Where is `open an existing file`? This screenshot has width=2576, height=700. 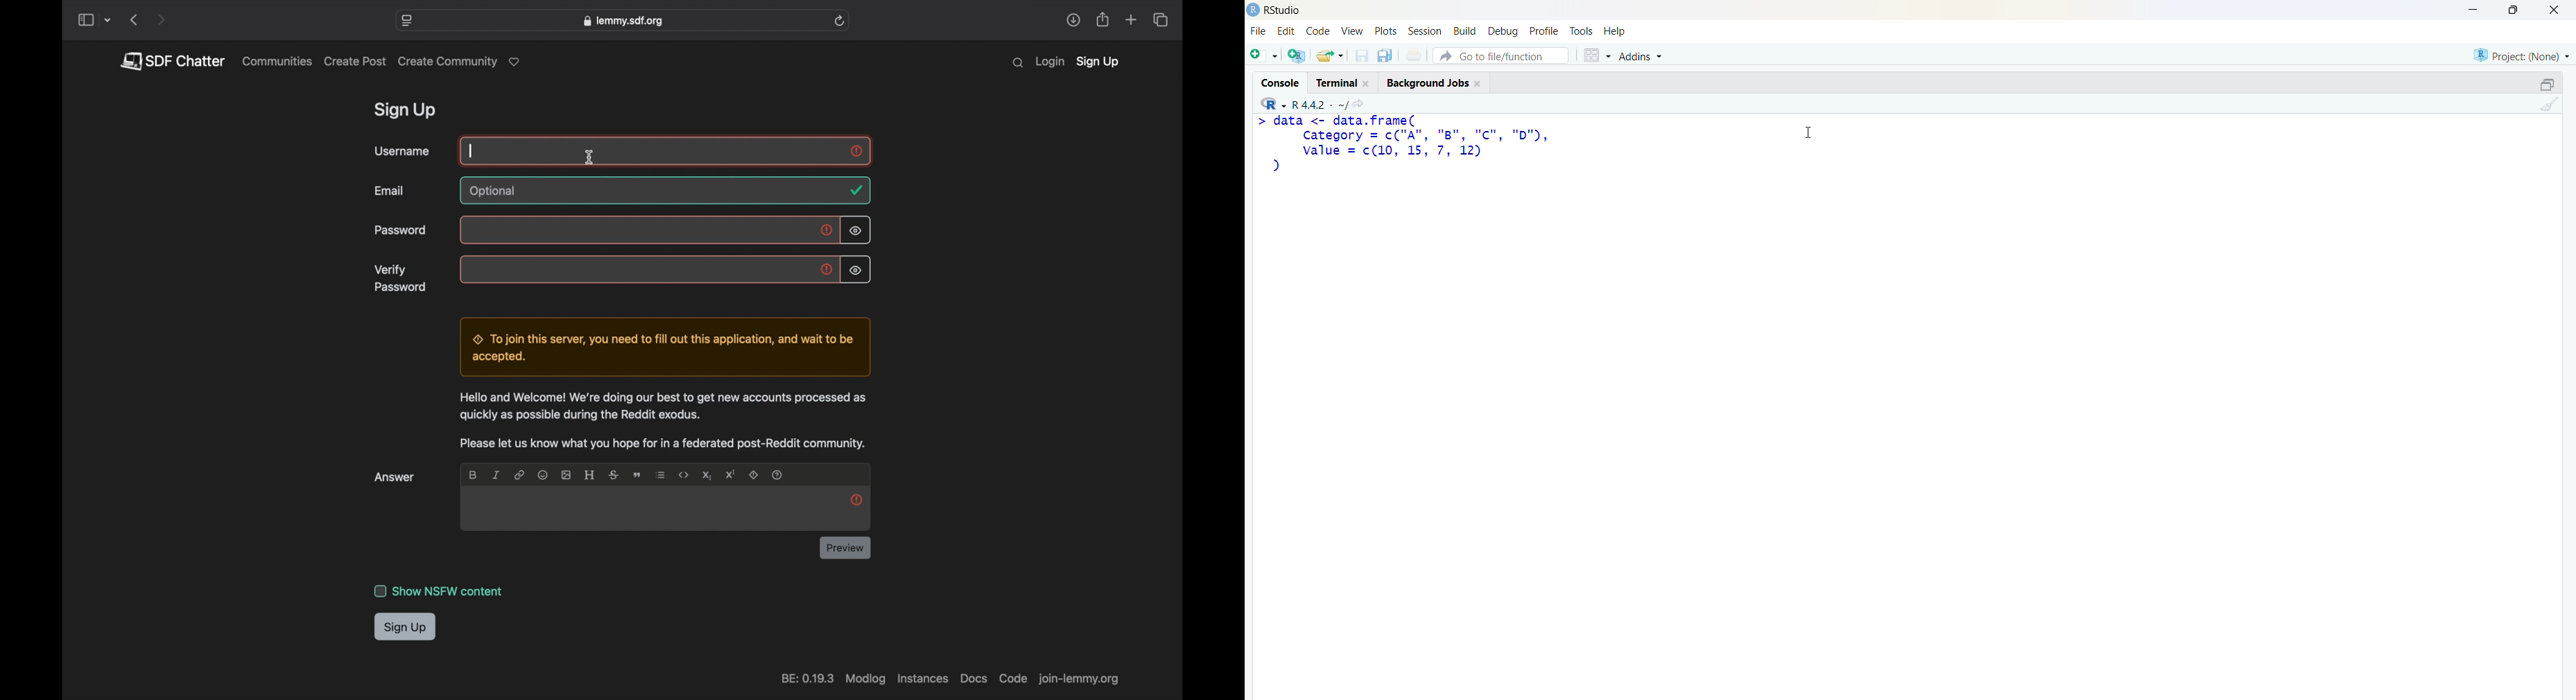 open an existing file is located at coordinates (1329, 55).